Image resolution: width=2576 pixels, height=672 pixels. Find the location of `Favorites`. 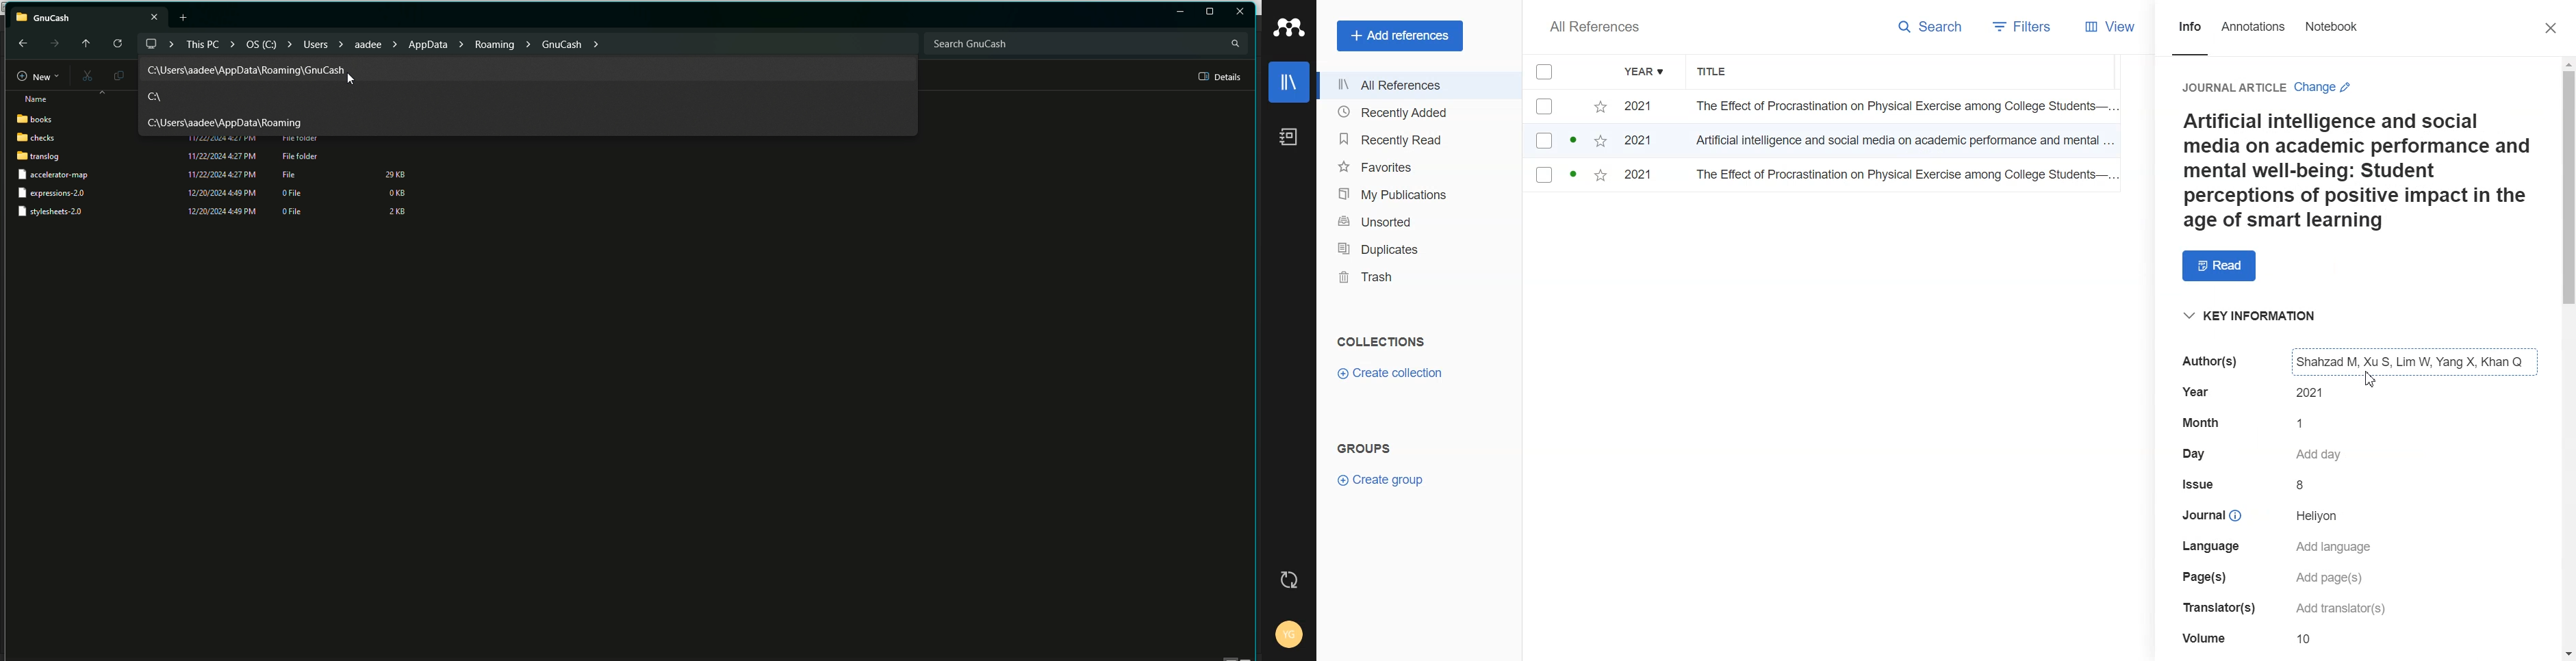

Favorites is located at coordinates (1418, 166).